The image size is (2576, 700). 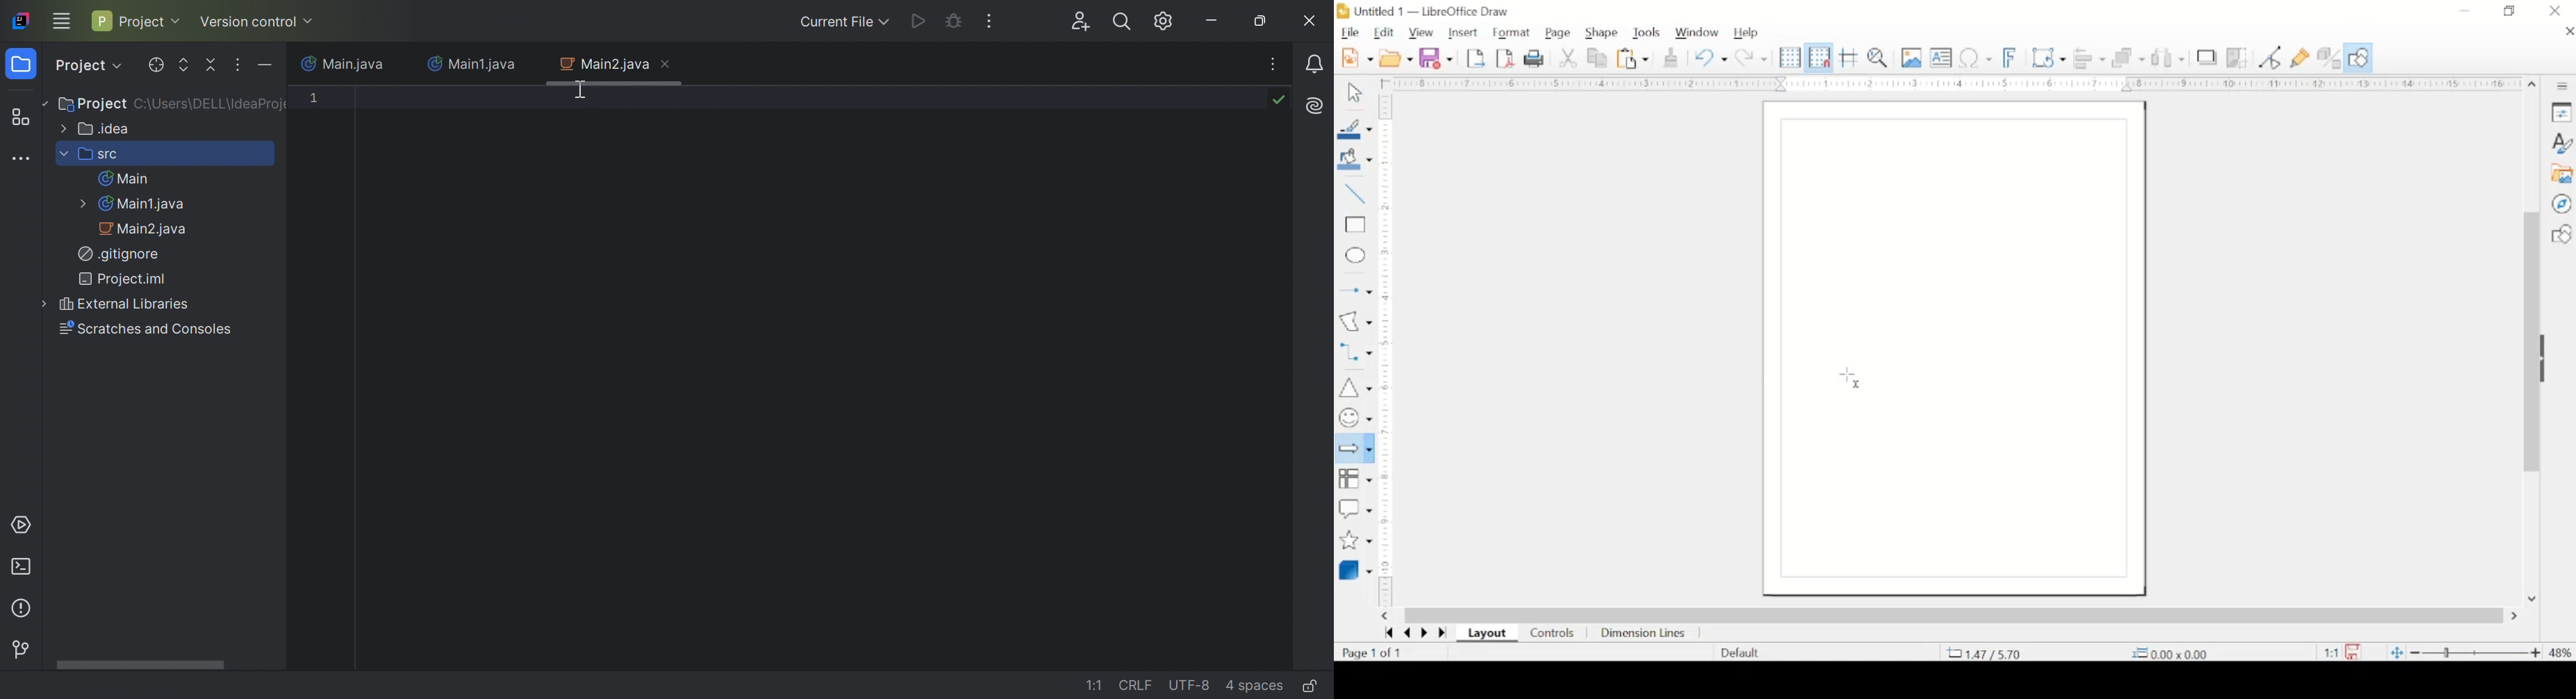 What do you see at coordinates (1159, 21) in the screenshot?
I see `Updates available. IDE and Project Settings.` at bounding box center [1159, 21].